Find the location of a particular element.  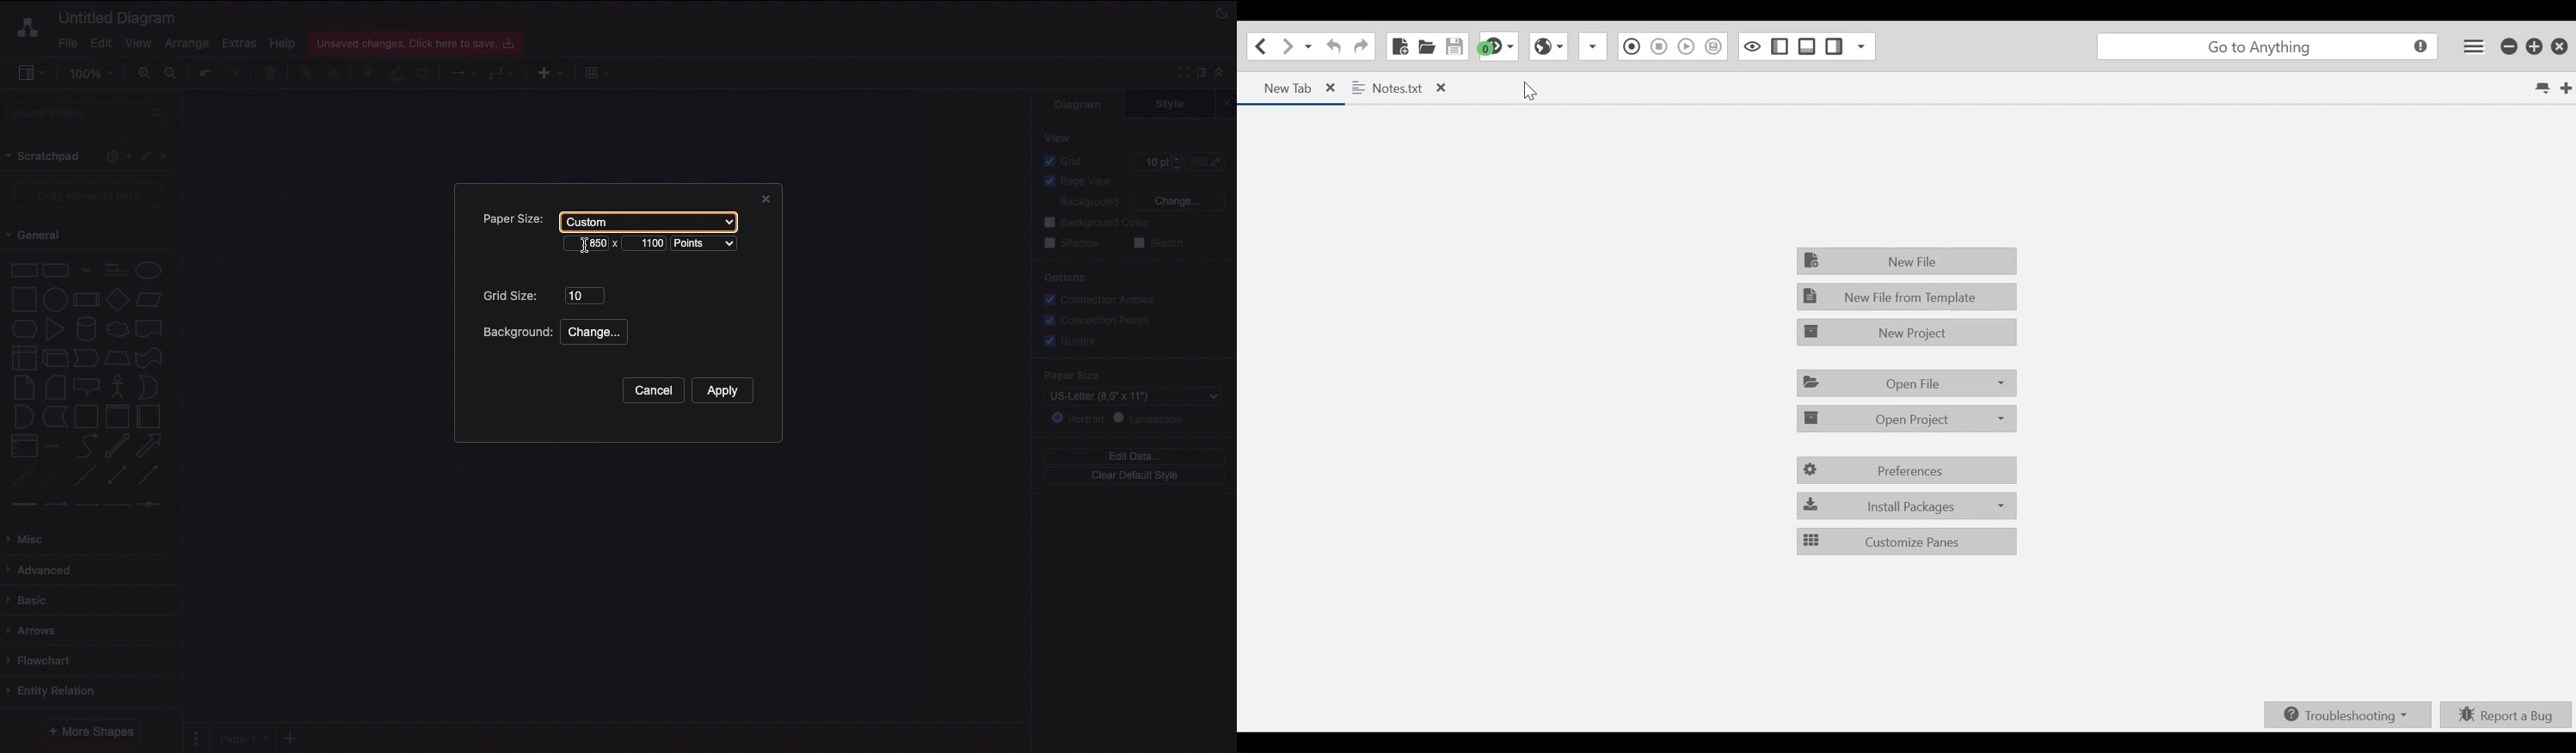

dropdown is located at coordinates (1861, 47).